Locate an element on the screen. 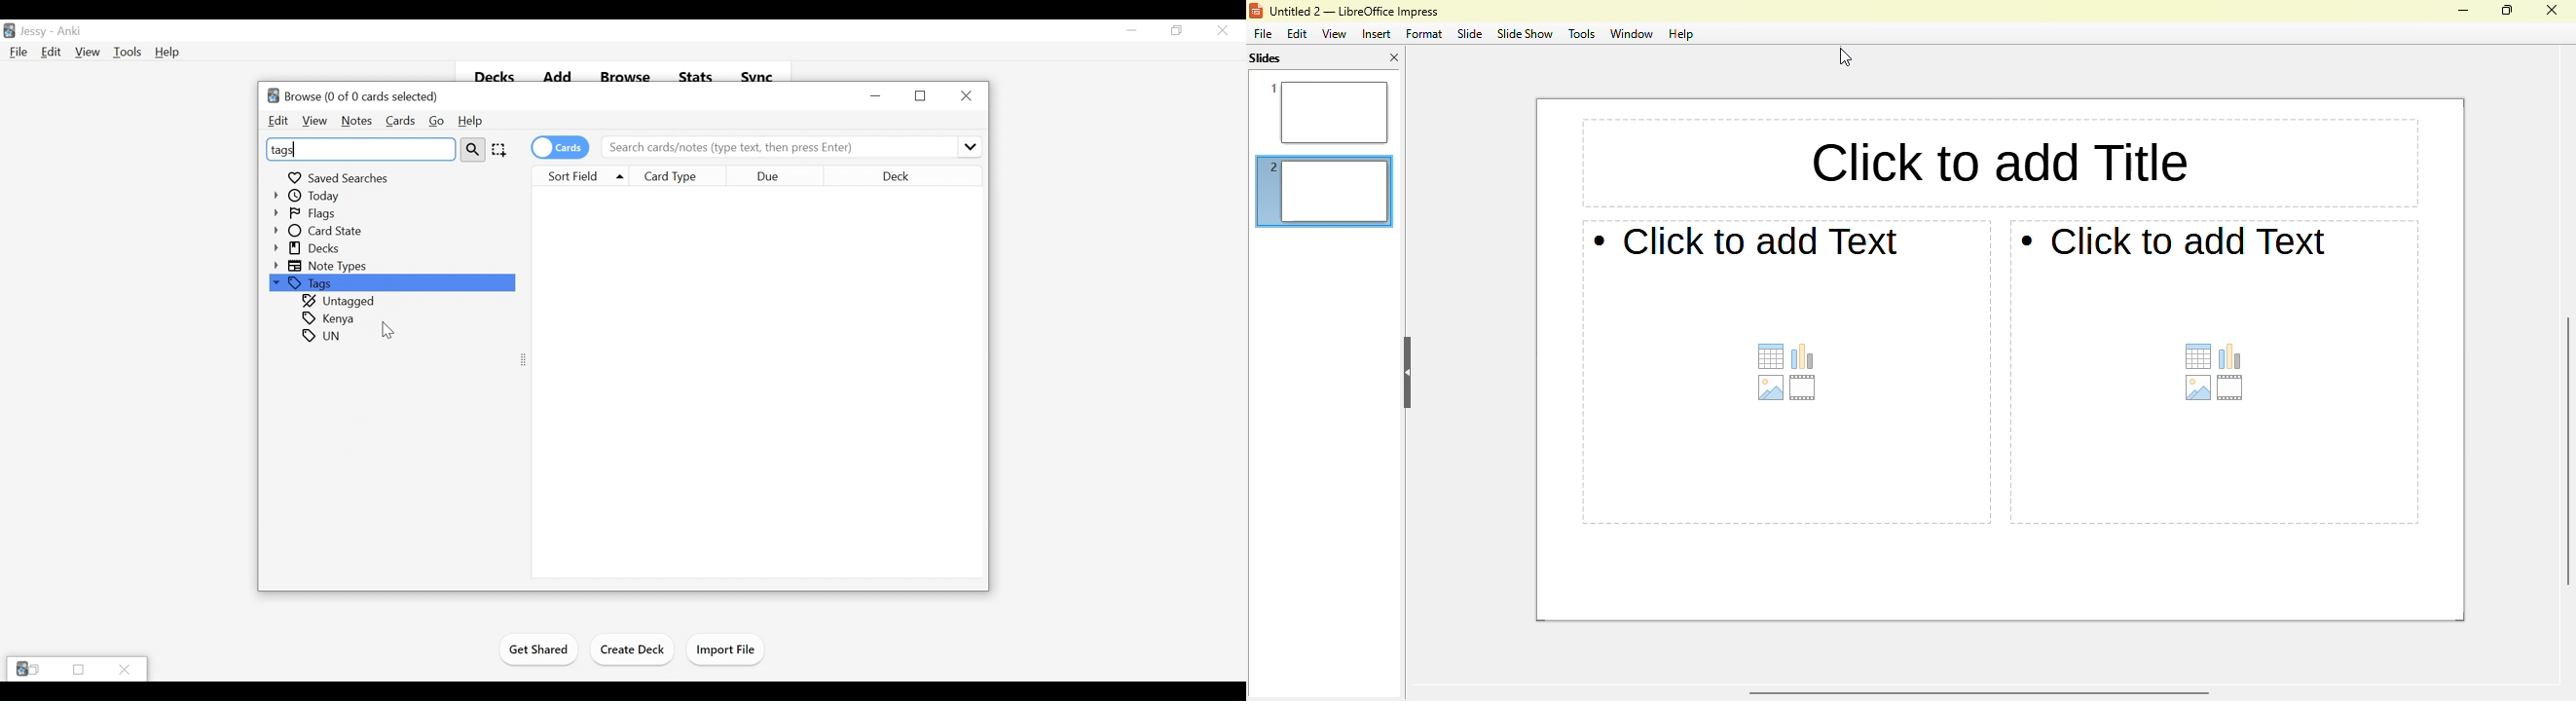 The image size is (2576, 728). Selection Tool is located at coordinates (498, 149).